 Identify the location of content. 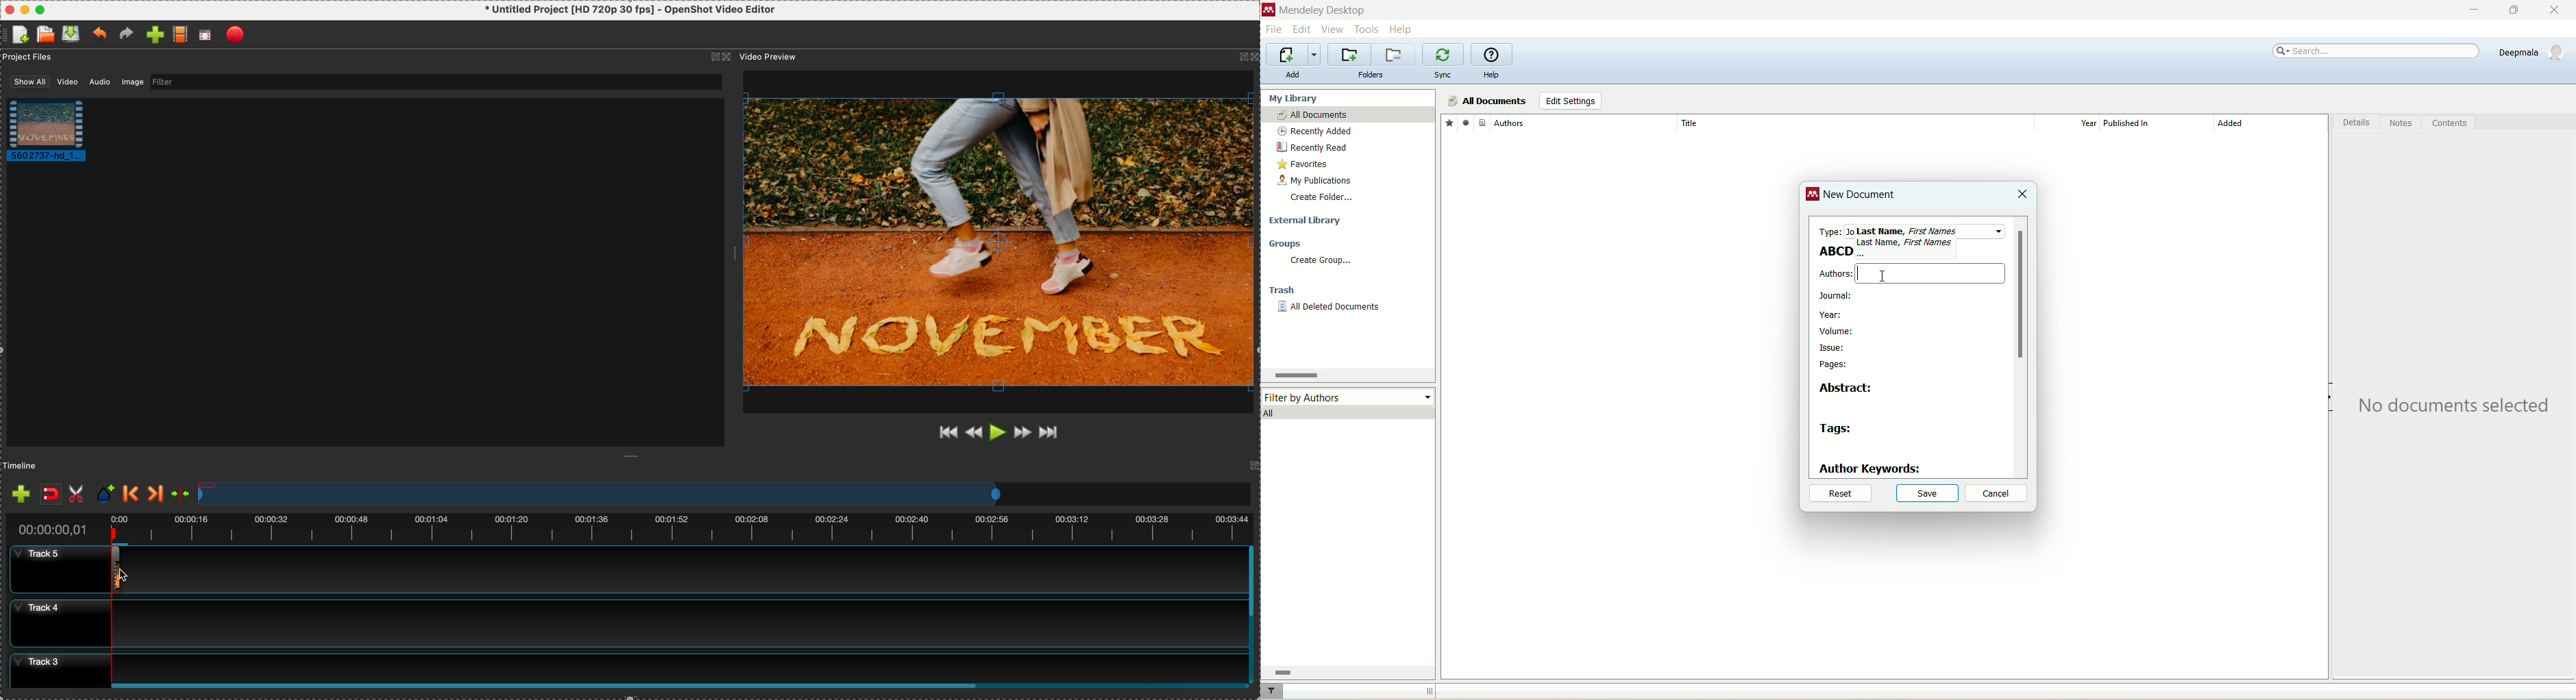
(2449, 123).